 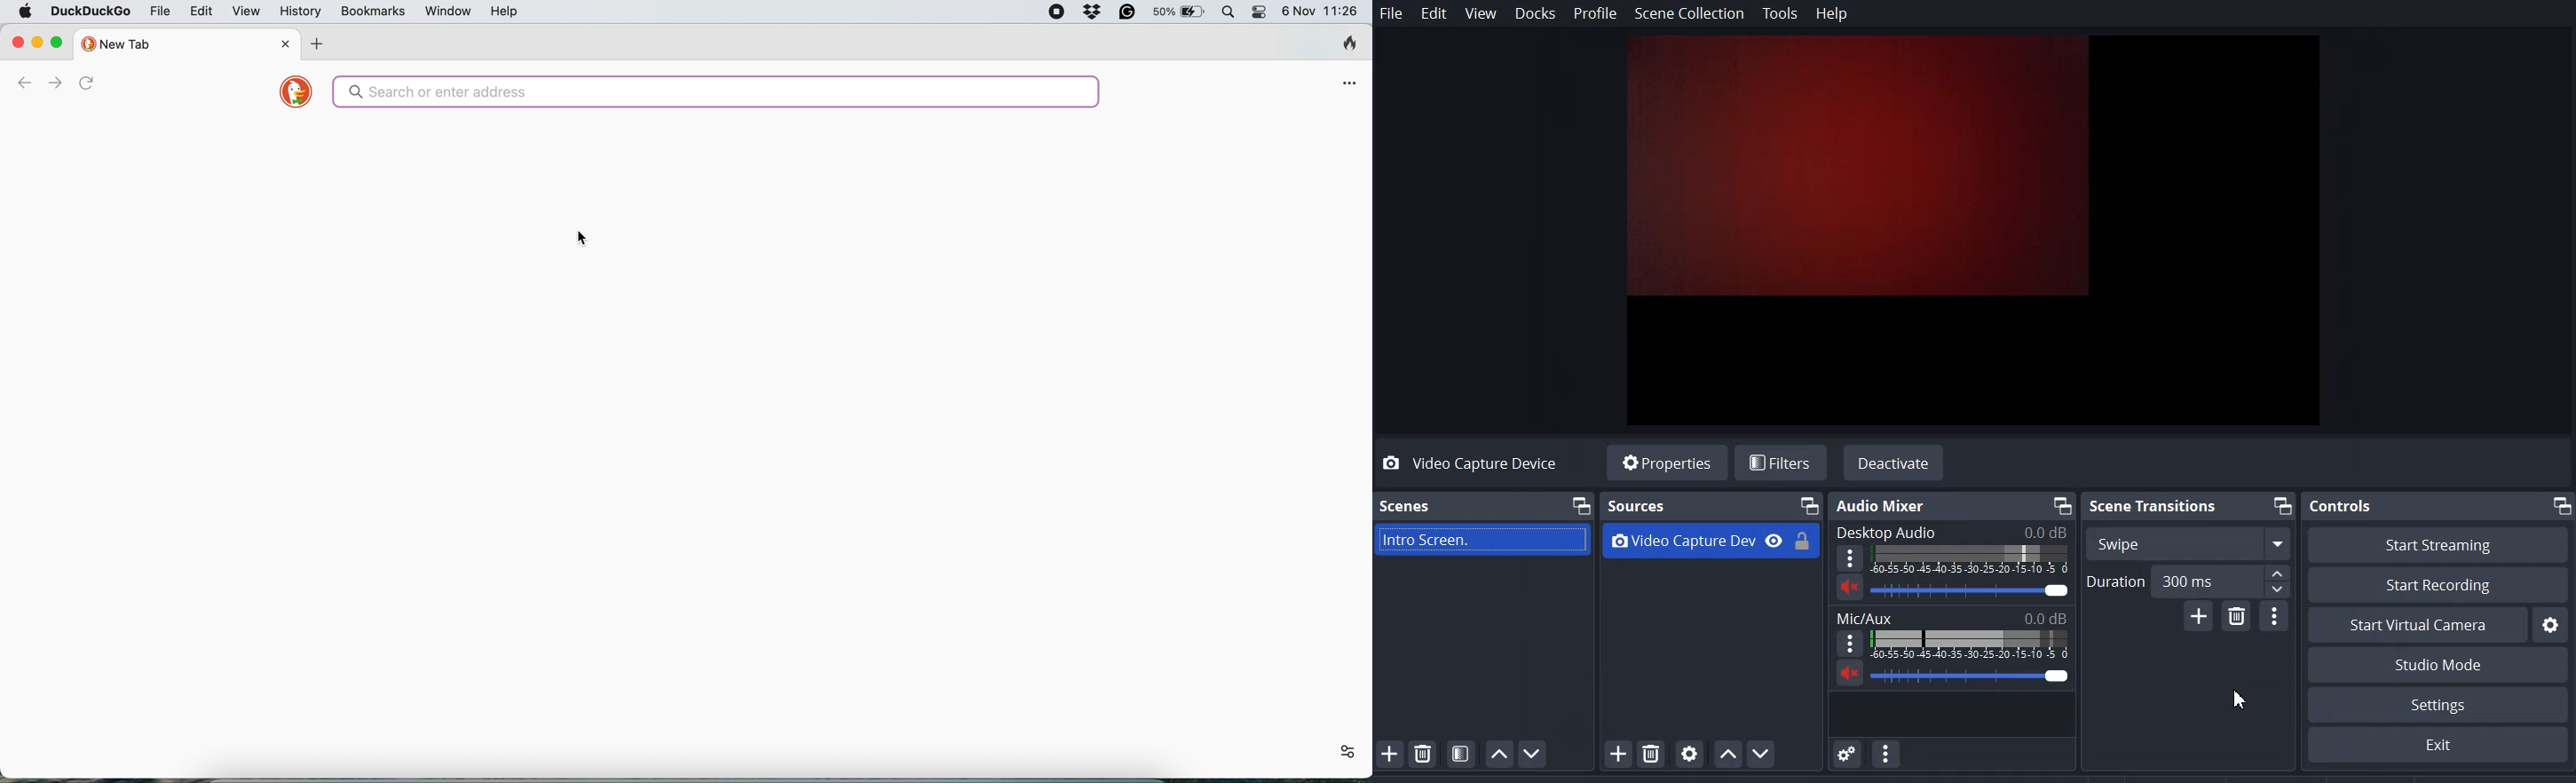 What do you see at coordinates (1808, 504) in the screenshot?
I see `Maximize` at bounding box center [1808, 504].